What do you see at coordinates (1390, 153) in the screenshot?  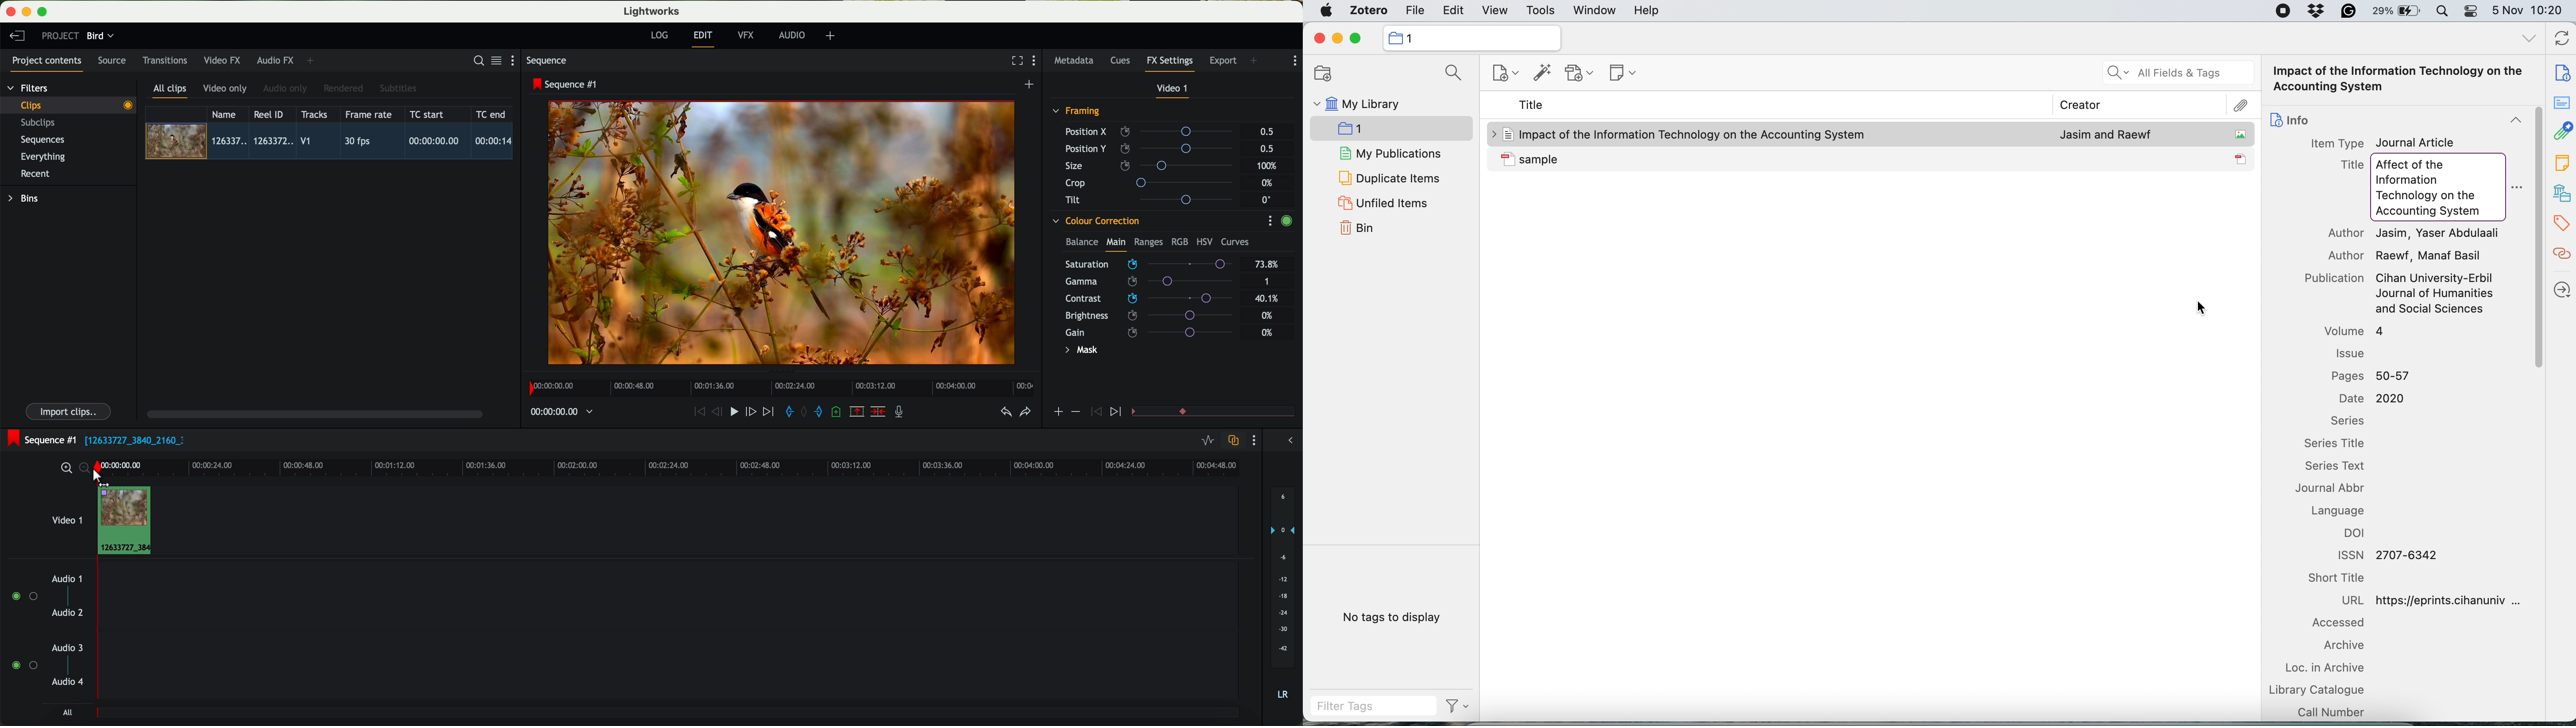 I see `my publications` at bounding box center [1390, 153].